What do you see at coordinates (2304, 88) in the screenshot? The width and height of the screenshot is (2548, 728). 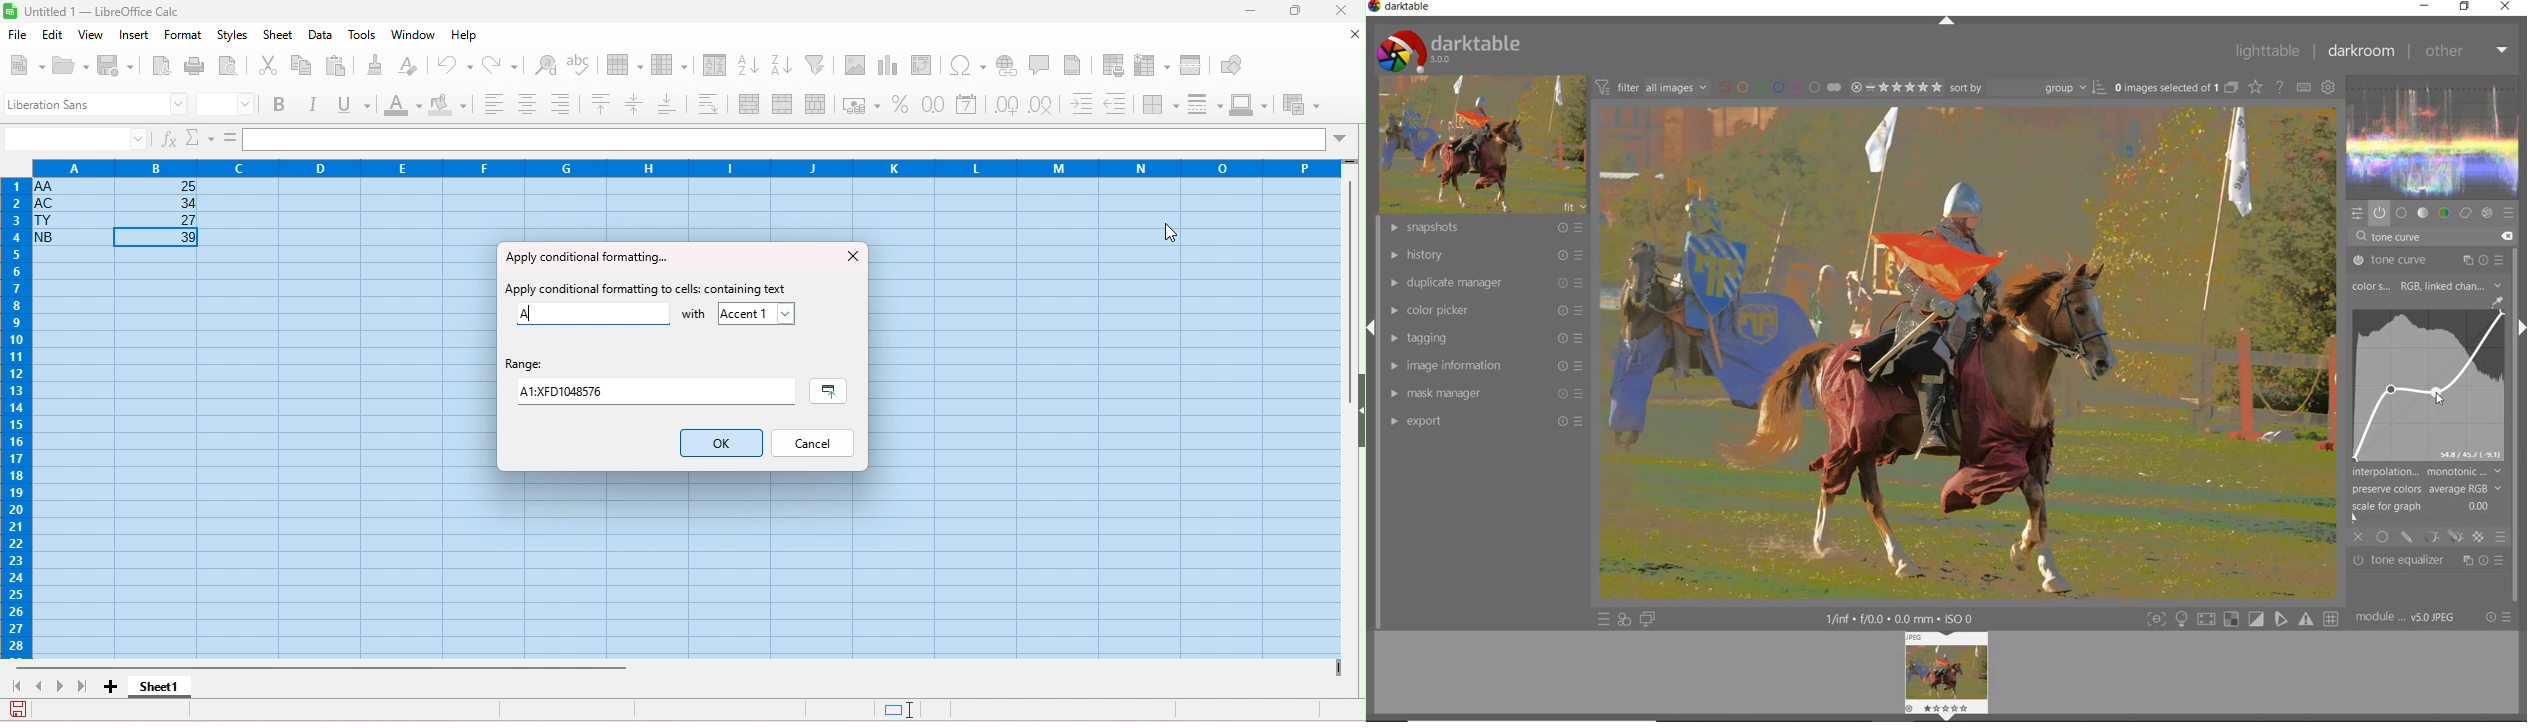 I see `define keyboard shortcuts` at bounding box center [2304, 88].